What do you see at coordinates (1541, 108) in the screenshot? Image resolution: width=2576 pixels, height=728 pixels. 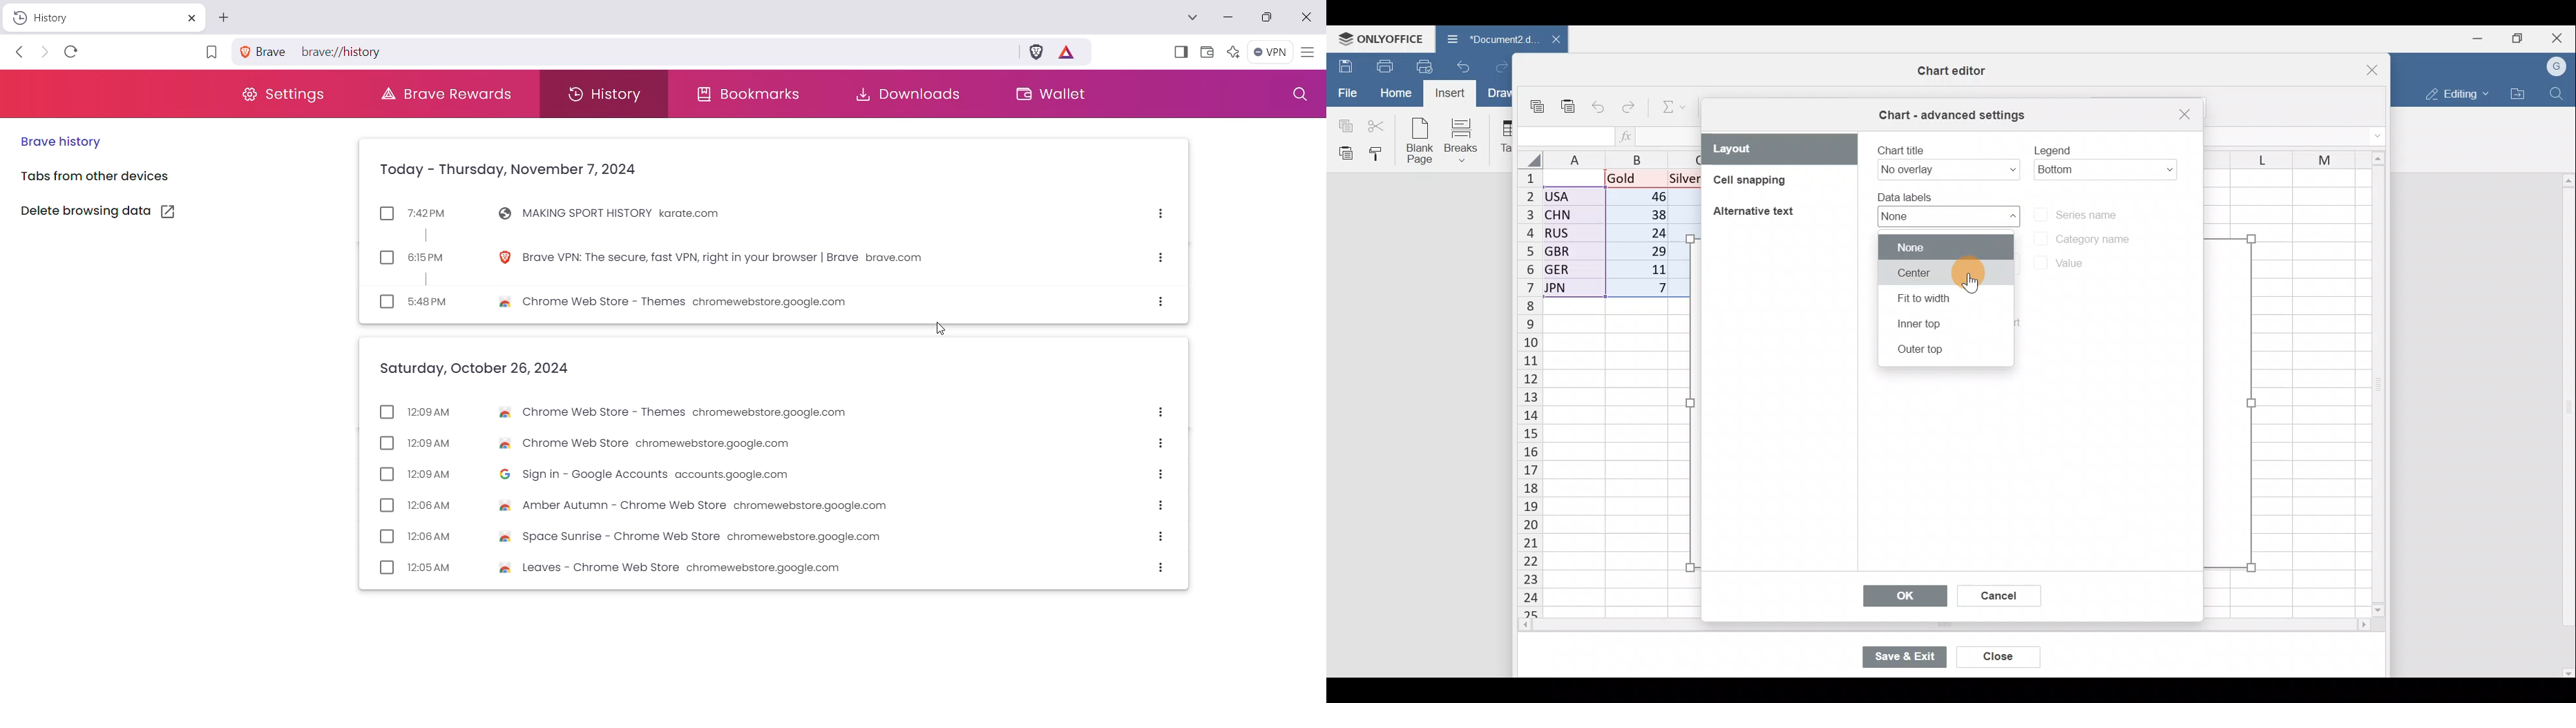 I see `Copy` at bounding box center [1541, 108].